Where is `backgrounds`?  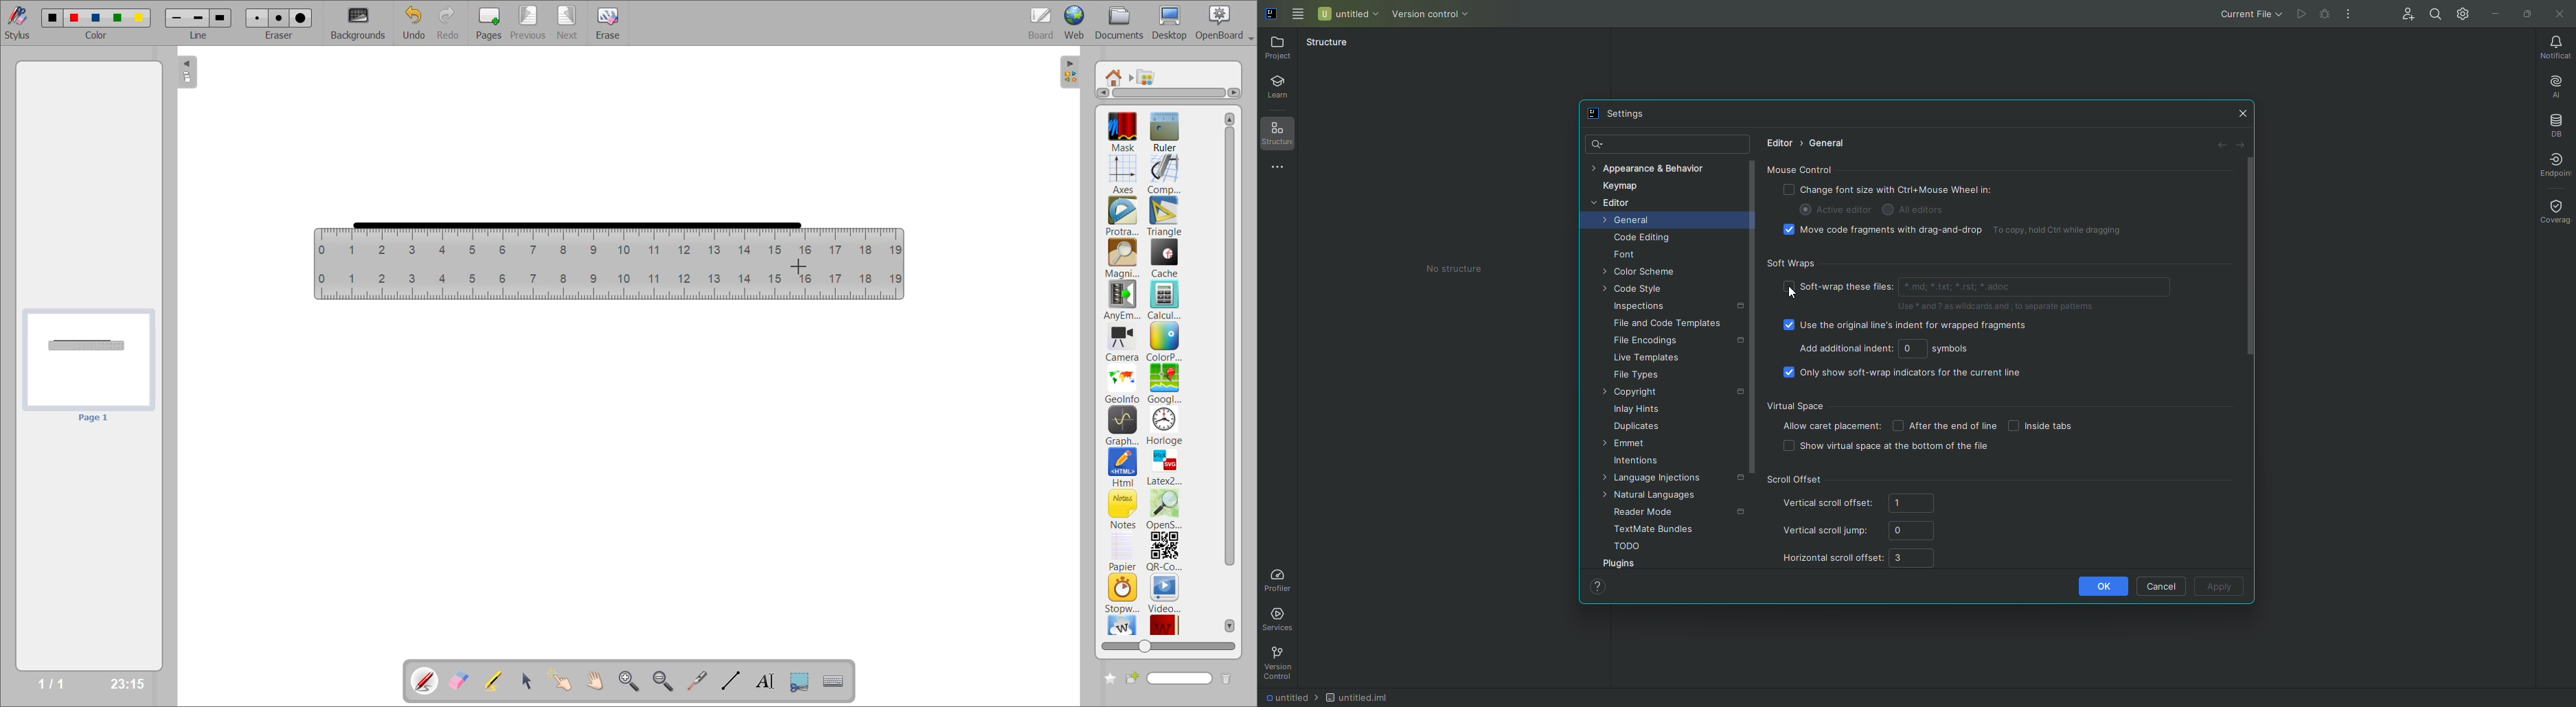 backgrounds is located at coordinates (360, 23).